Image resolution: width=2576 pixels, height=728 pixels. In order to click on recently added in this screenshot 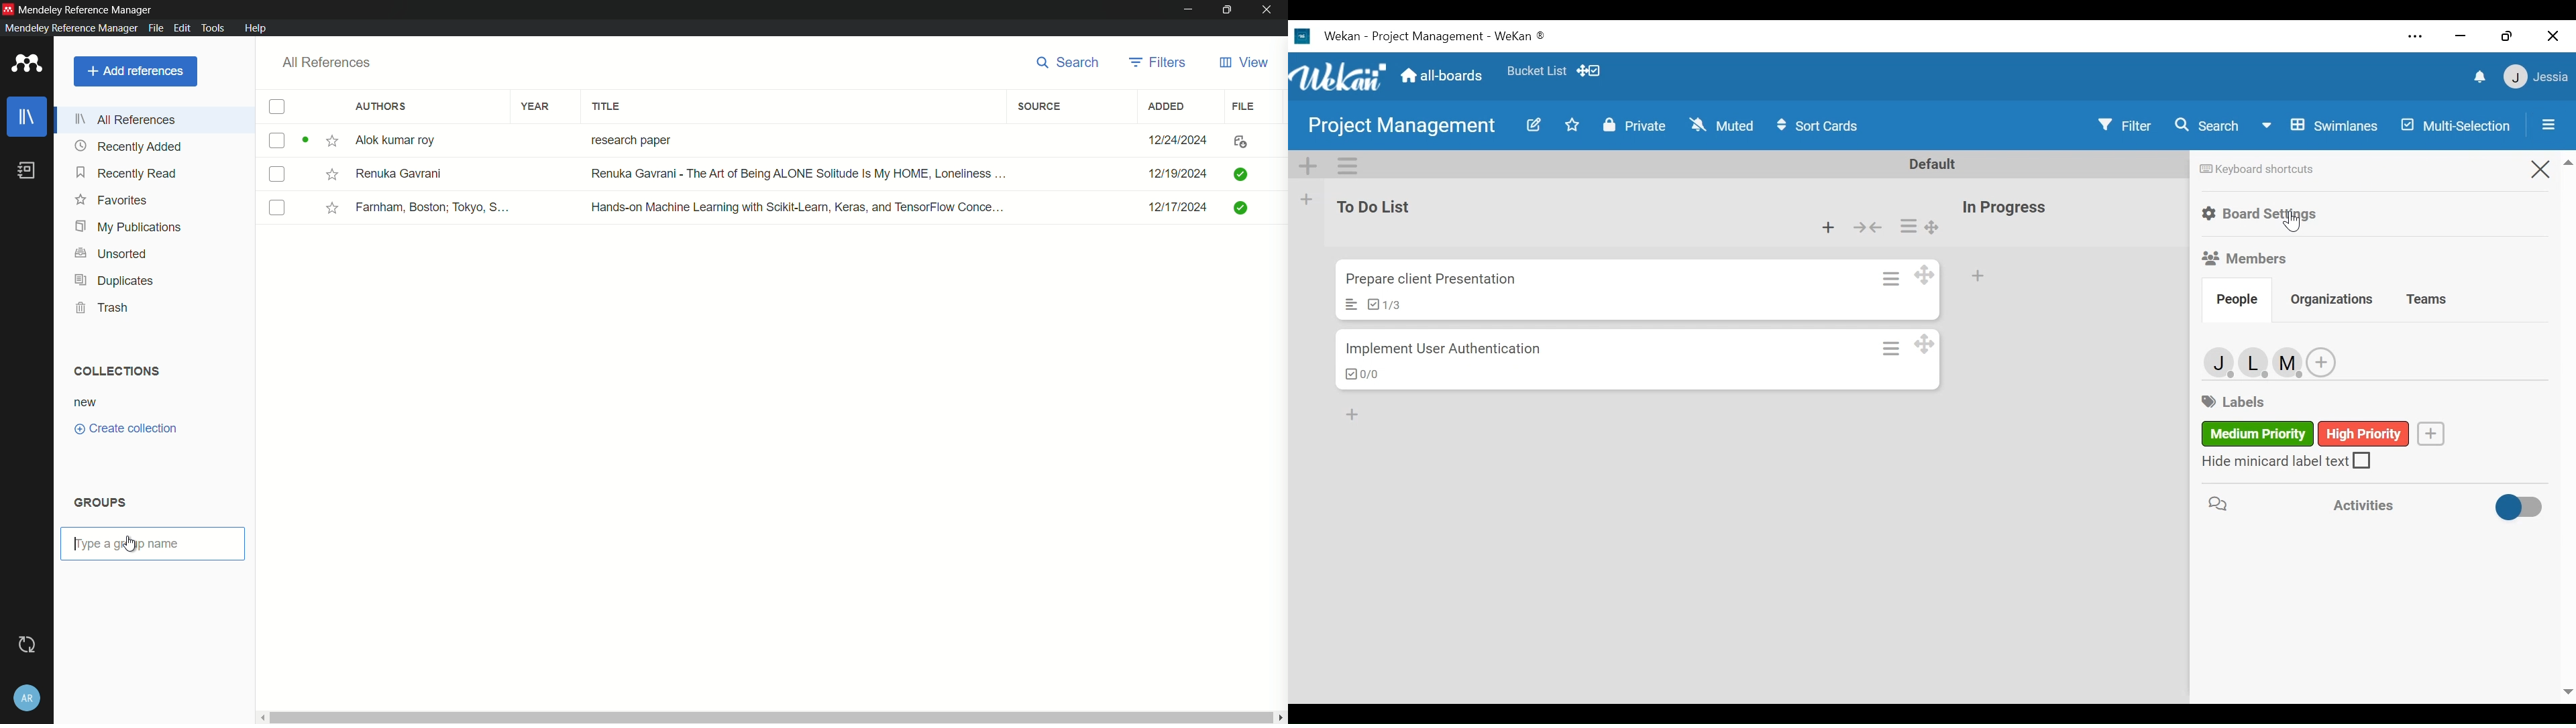, I will do `click(129, 146)`.